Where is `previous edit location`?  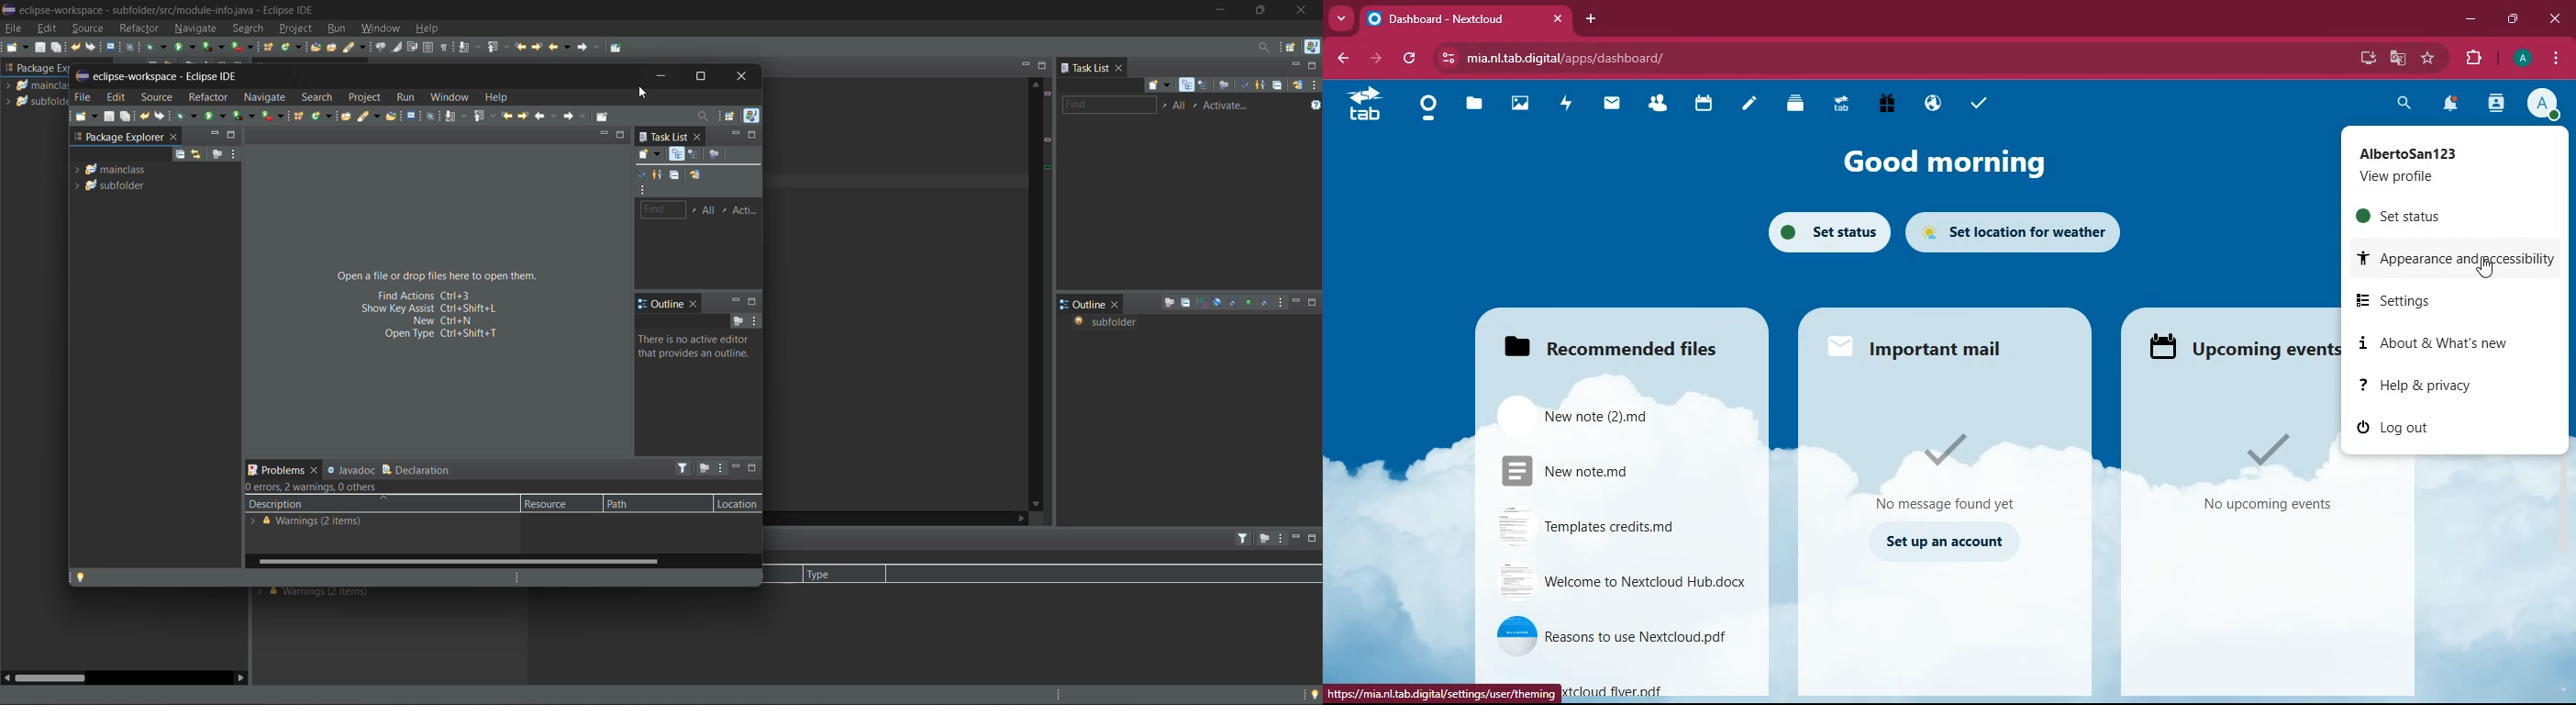
previous edit location is located at coordinates (506, 118).